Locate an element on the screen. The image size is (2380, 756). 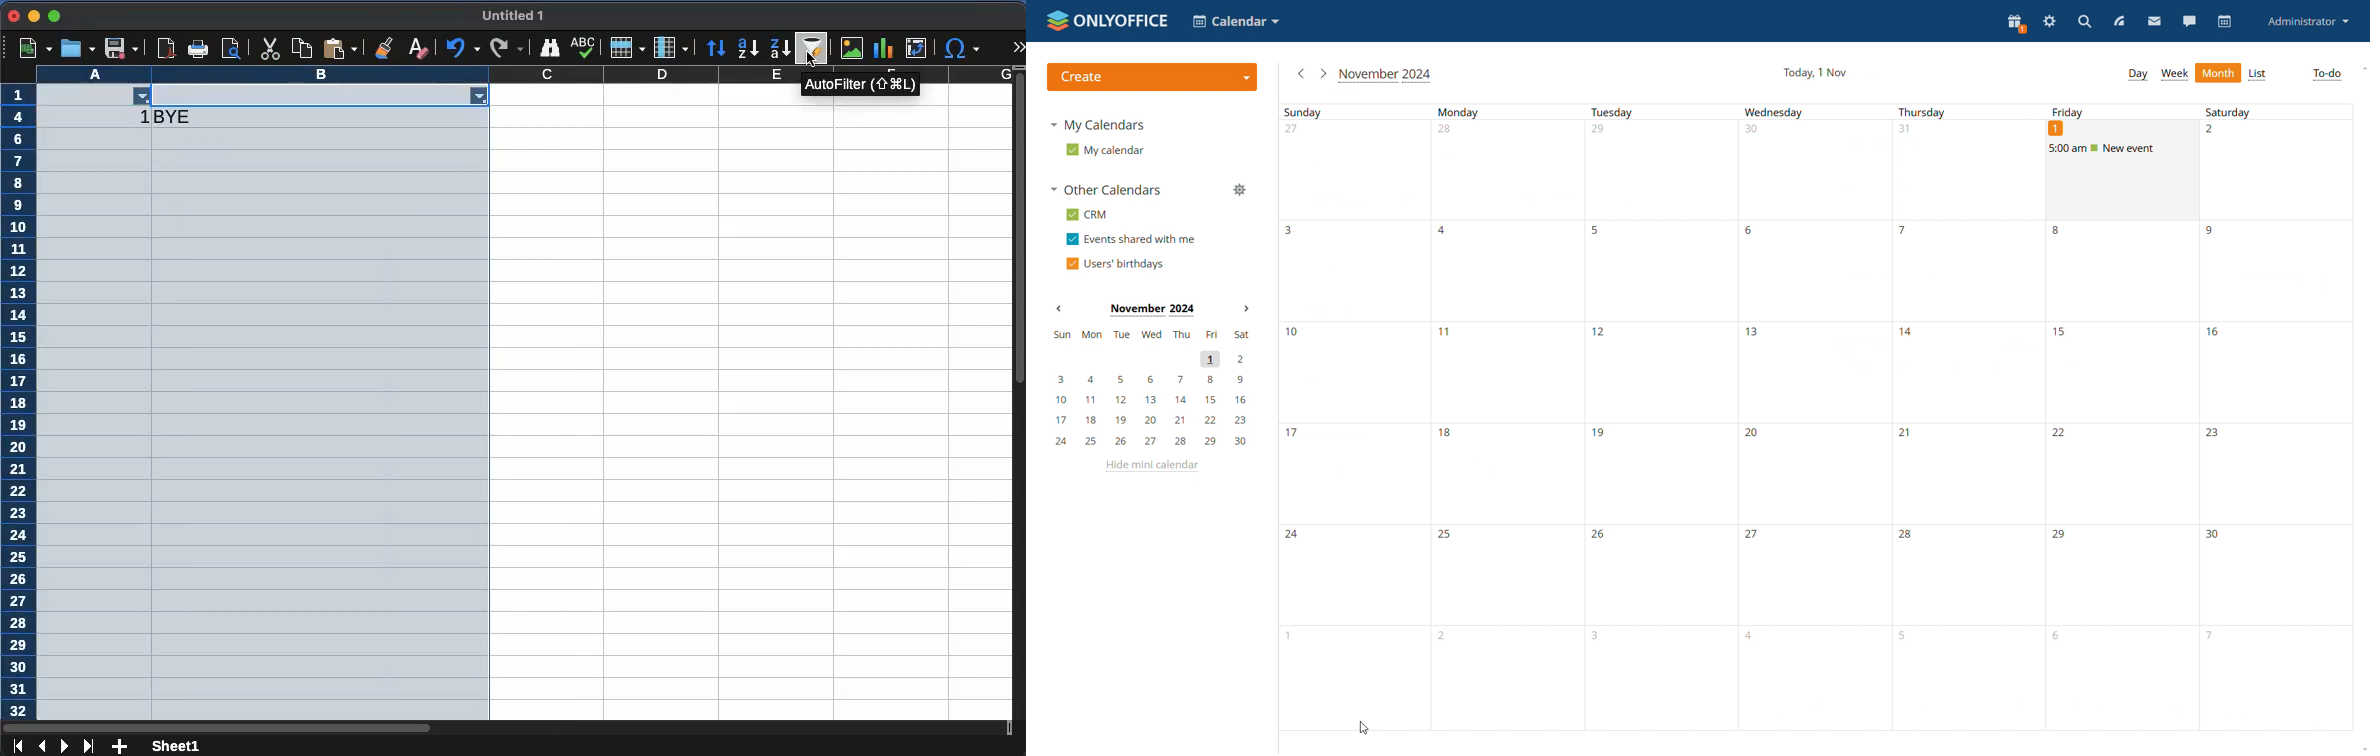
Next month is located at coordinates (1246, 309).